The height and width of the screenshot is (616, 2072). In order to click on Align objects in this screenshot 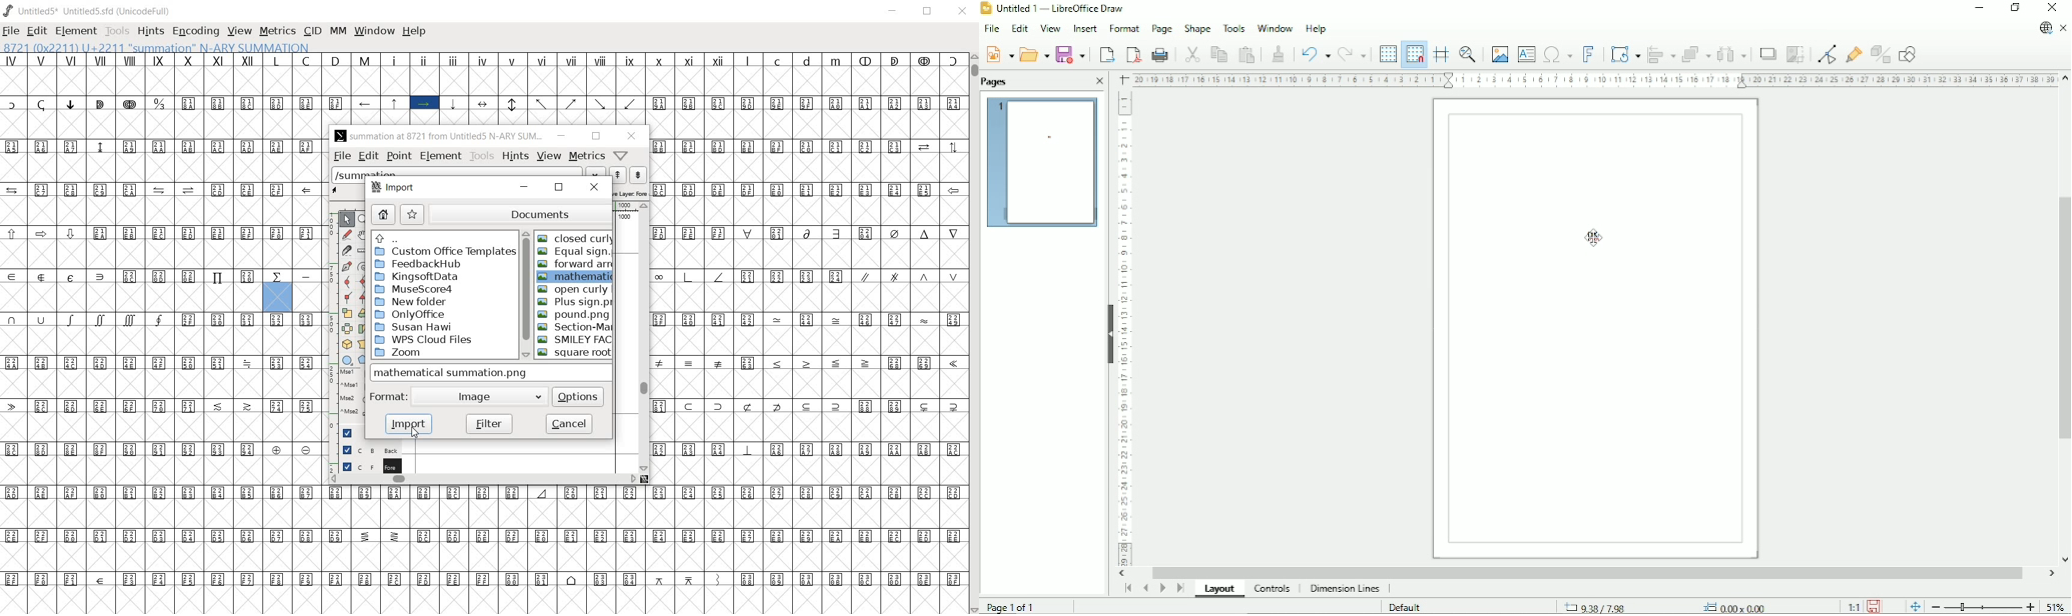, I will do `click(1660, 54)`.